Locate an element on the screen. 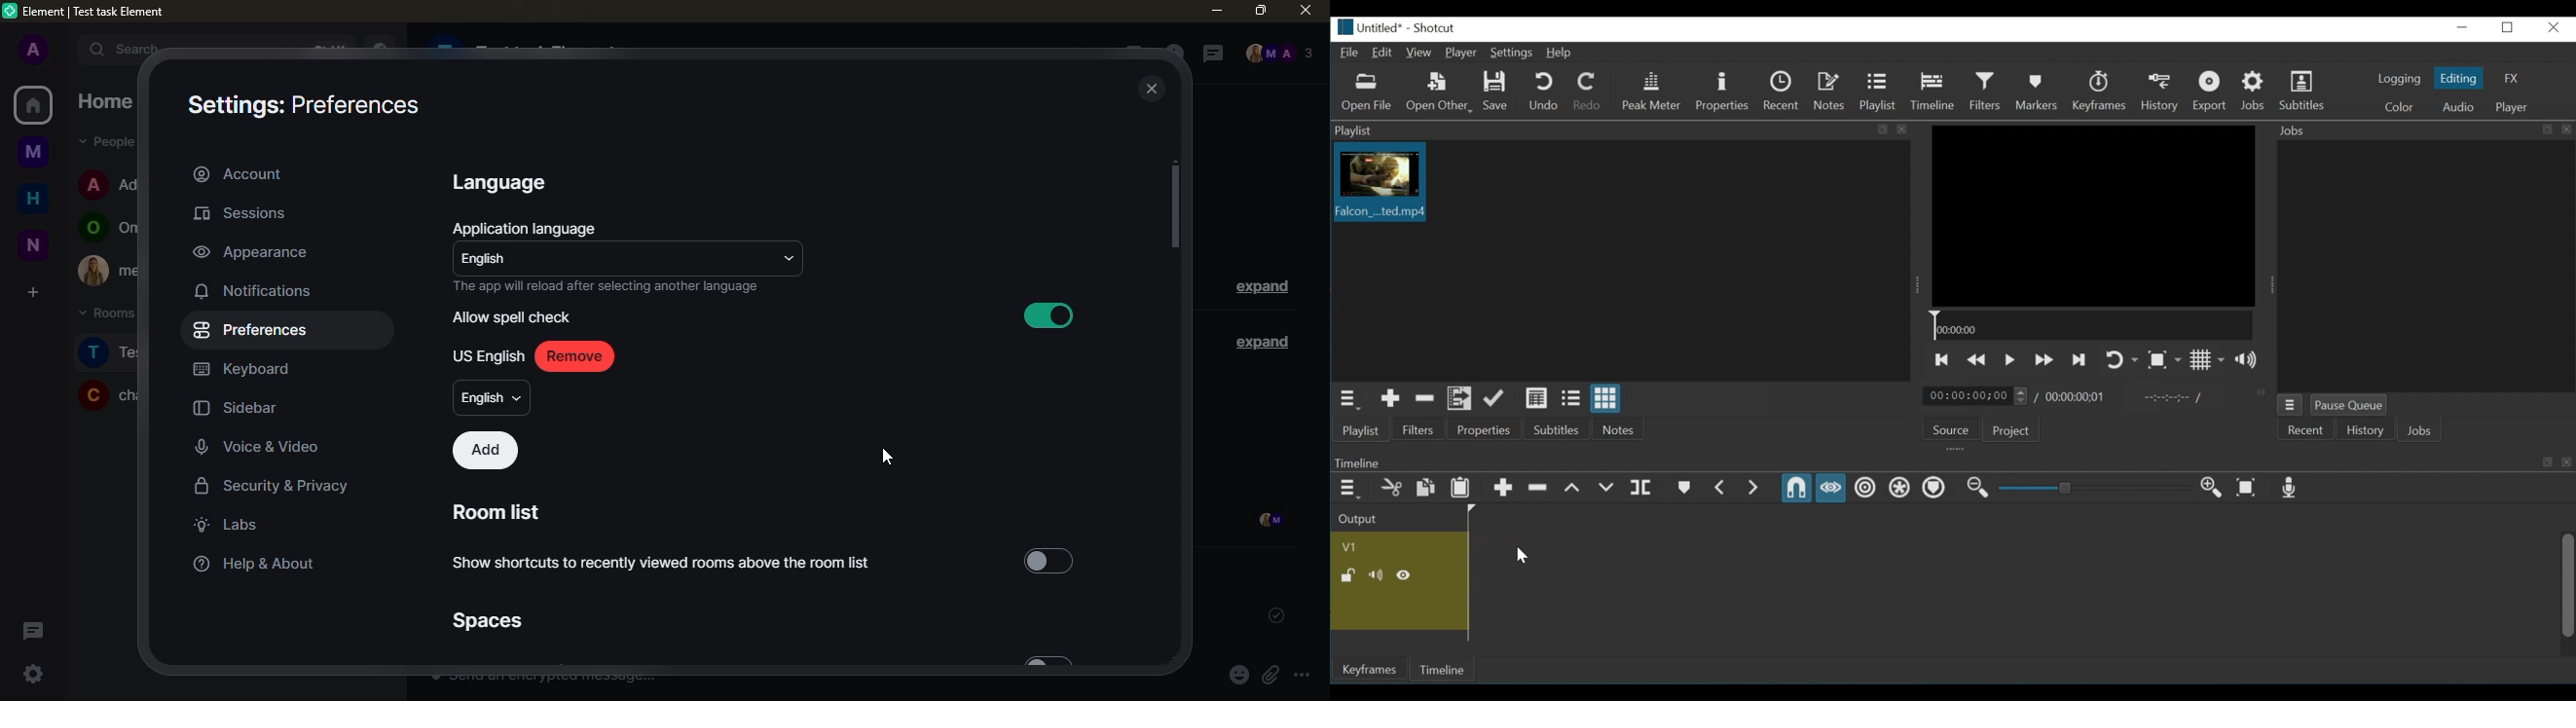 This screenshot has height=728, width=2576. Subtitles is located at coordinates (2305, 89).